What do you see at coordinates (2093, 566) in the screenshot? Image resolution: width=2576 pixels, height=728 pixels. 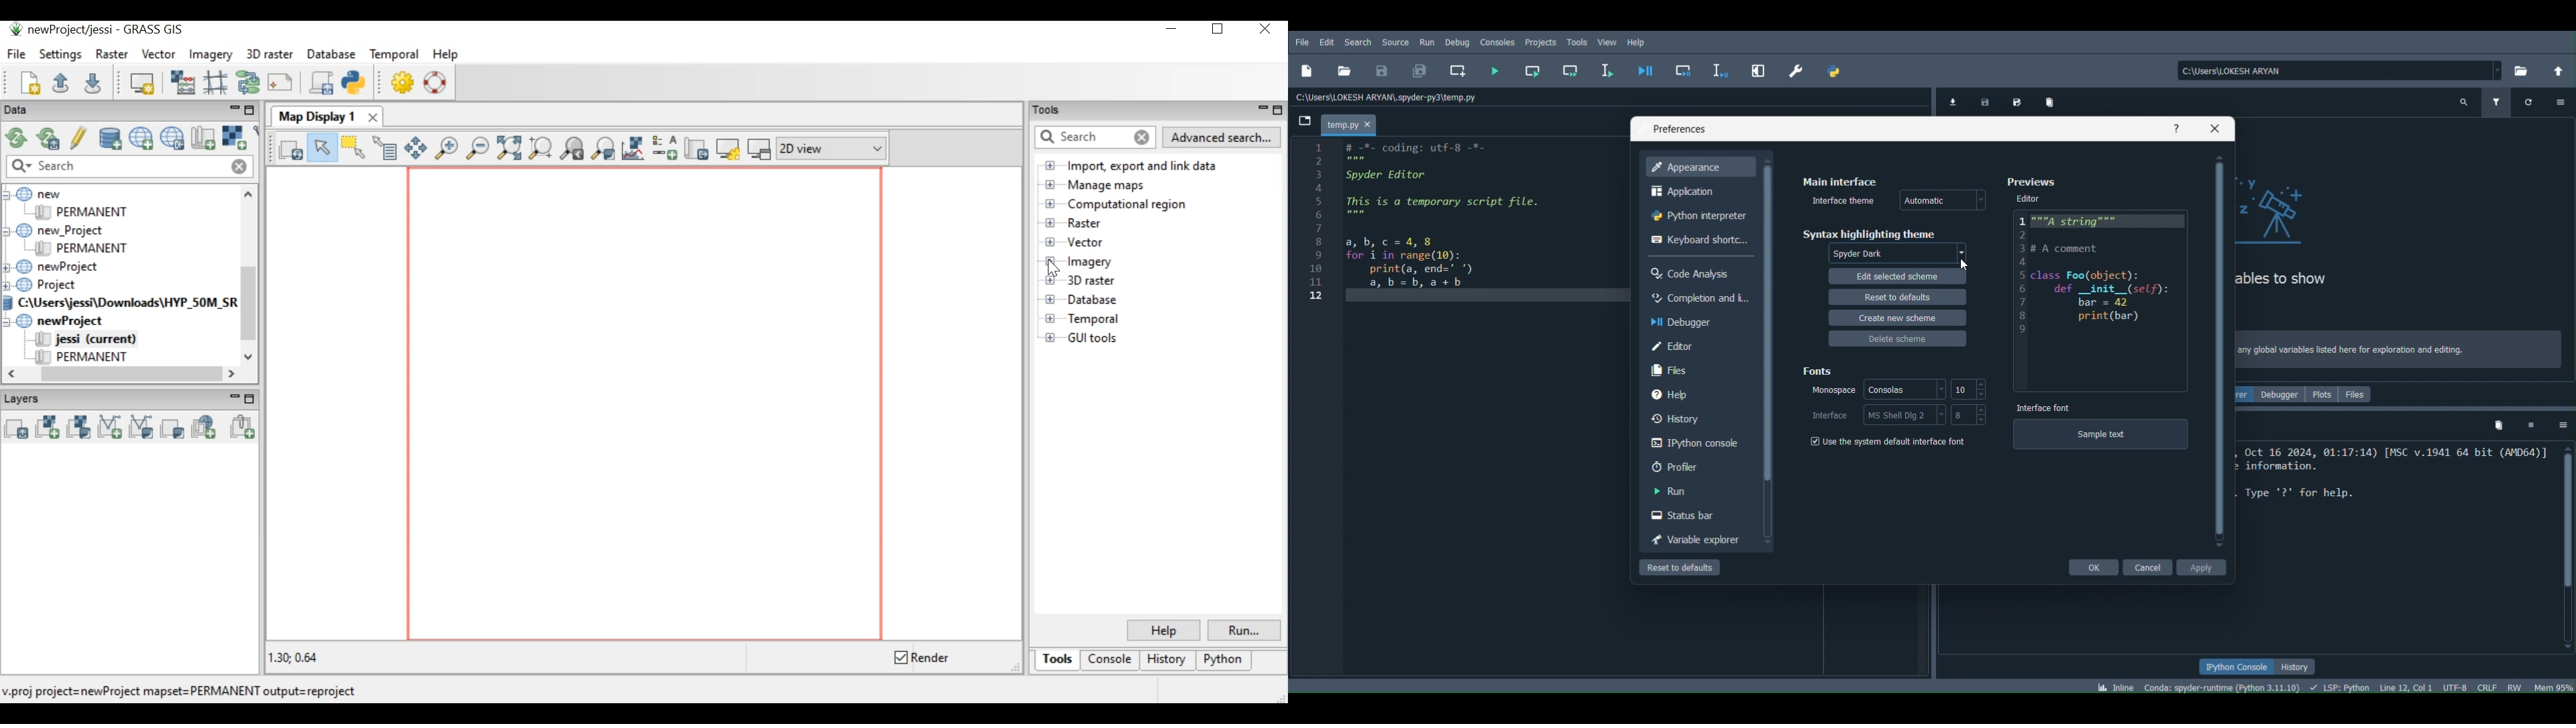 I see `Ok` at bounding box center [2093, 566].